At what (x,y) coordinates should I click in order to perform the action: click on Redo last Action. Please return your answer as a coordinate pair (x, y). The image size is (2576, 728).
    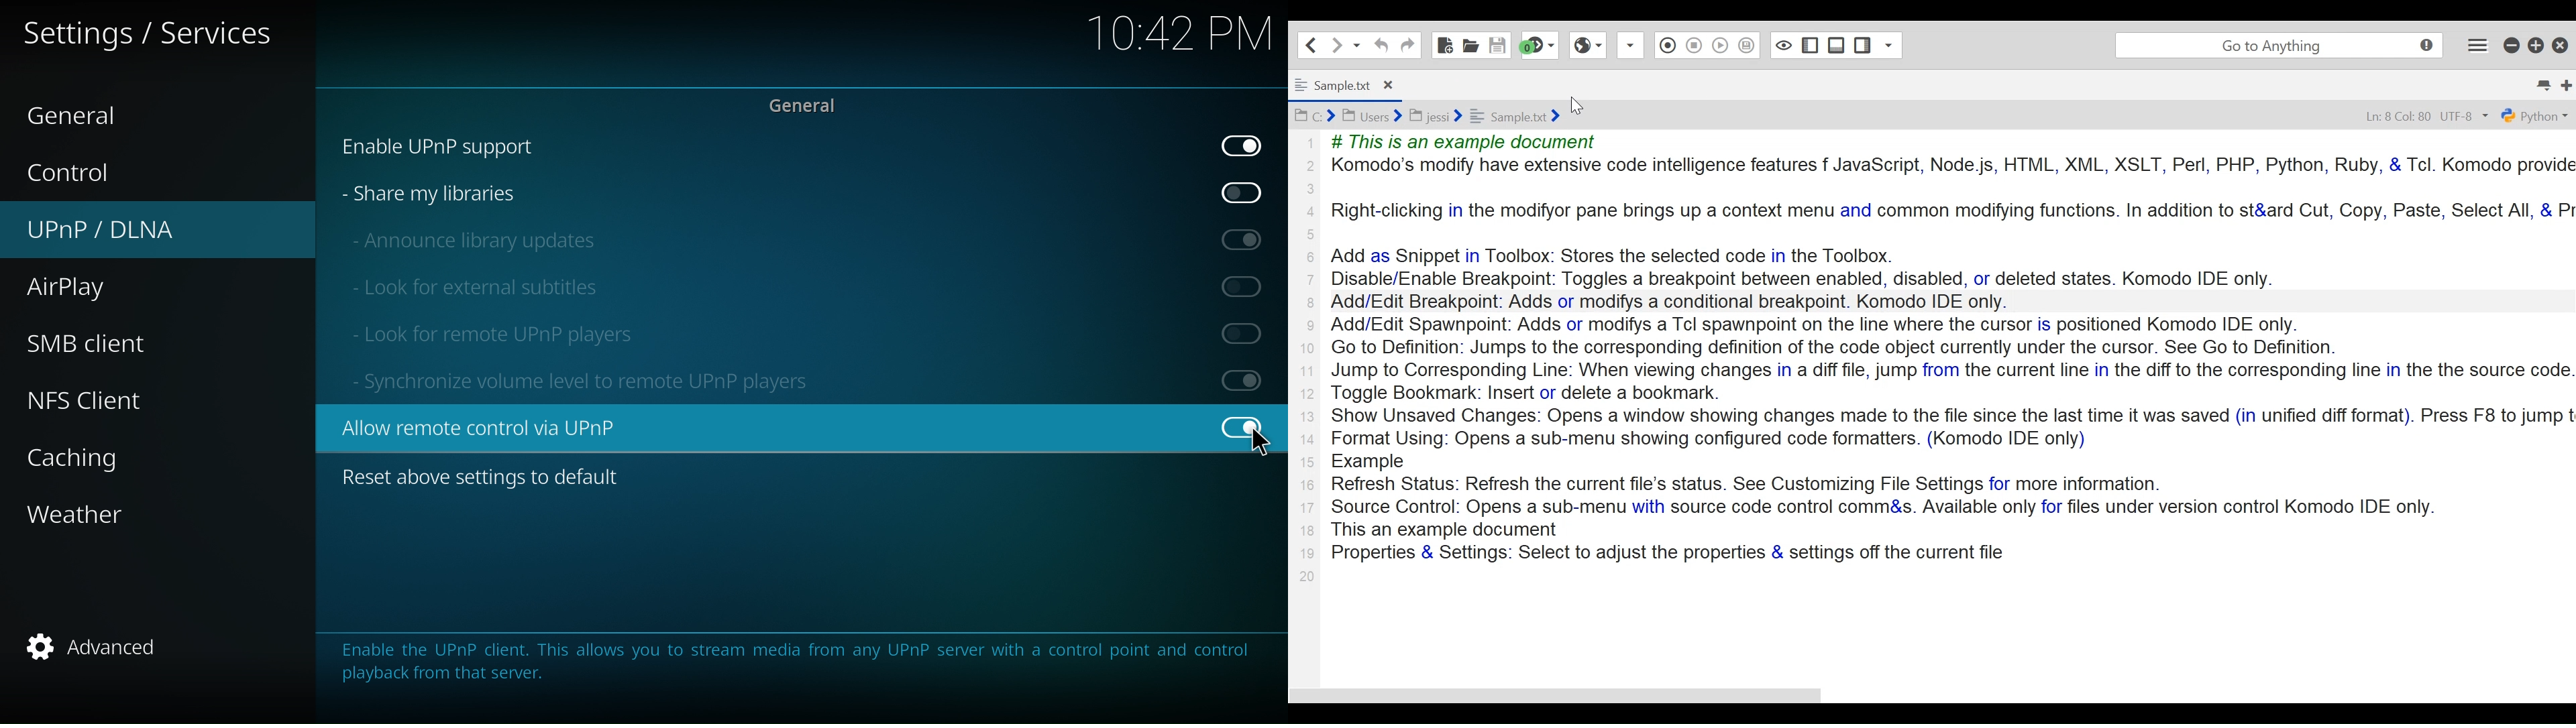
    Looking at the image, I should click on (1407, 44).